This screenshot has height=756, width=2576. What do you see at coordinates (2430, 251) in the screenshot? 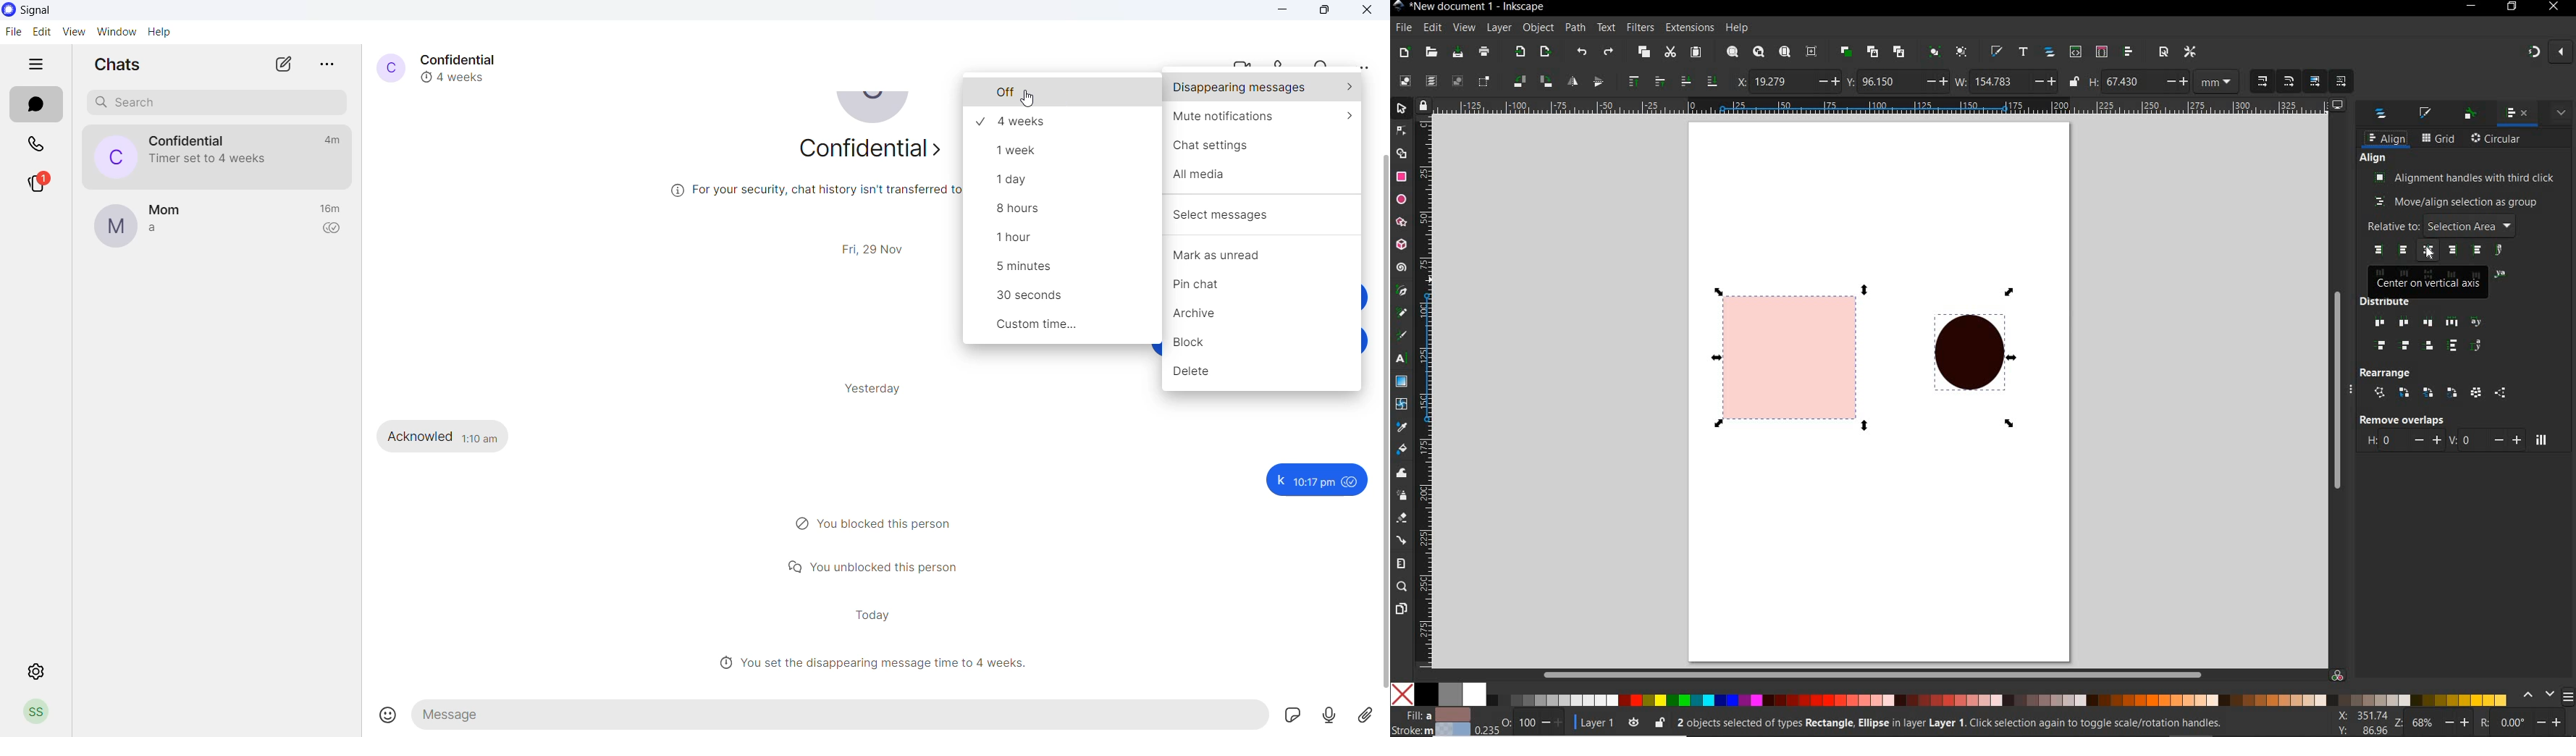
I see `CENTER ON VERTICAL AXIS` at bounding box center [2430, 251].